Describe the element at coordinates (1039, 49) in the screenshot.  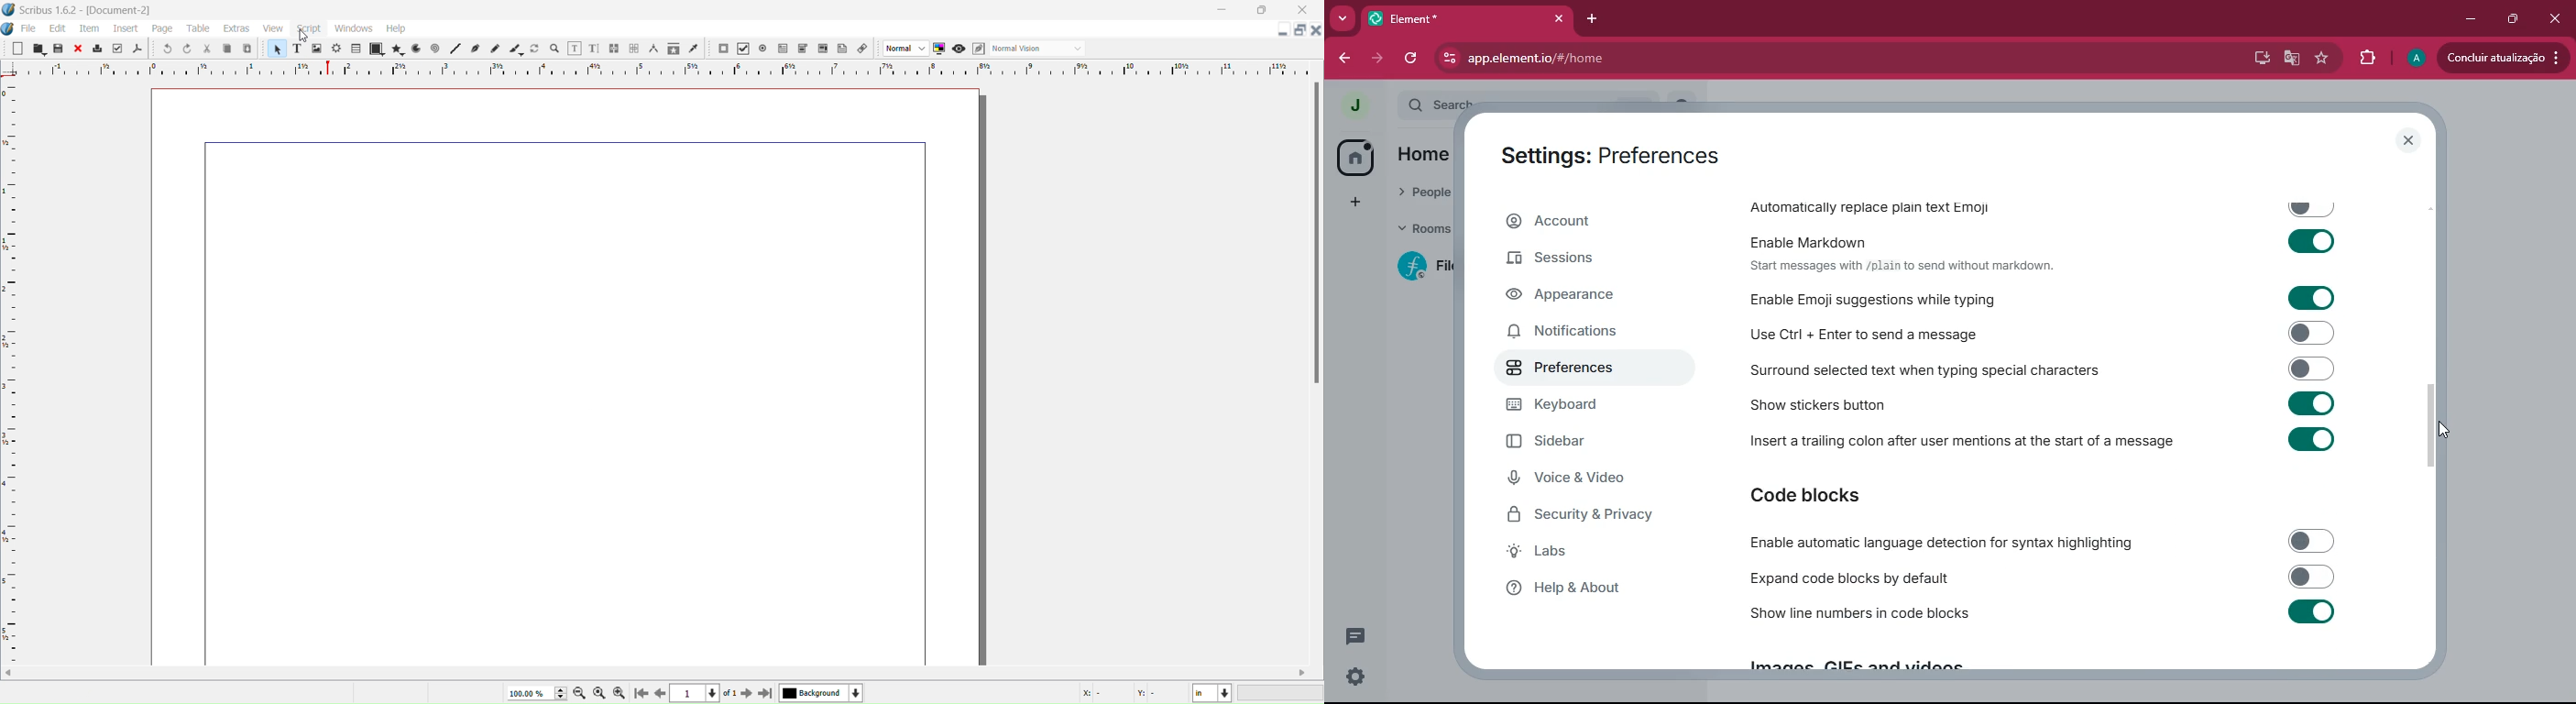
I see `Select the visual appearance of the display` at that location.